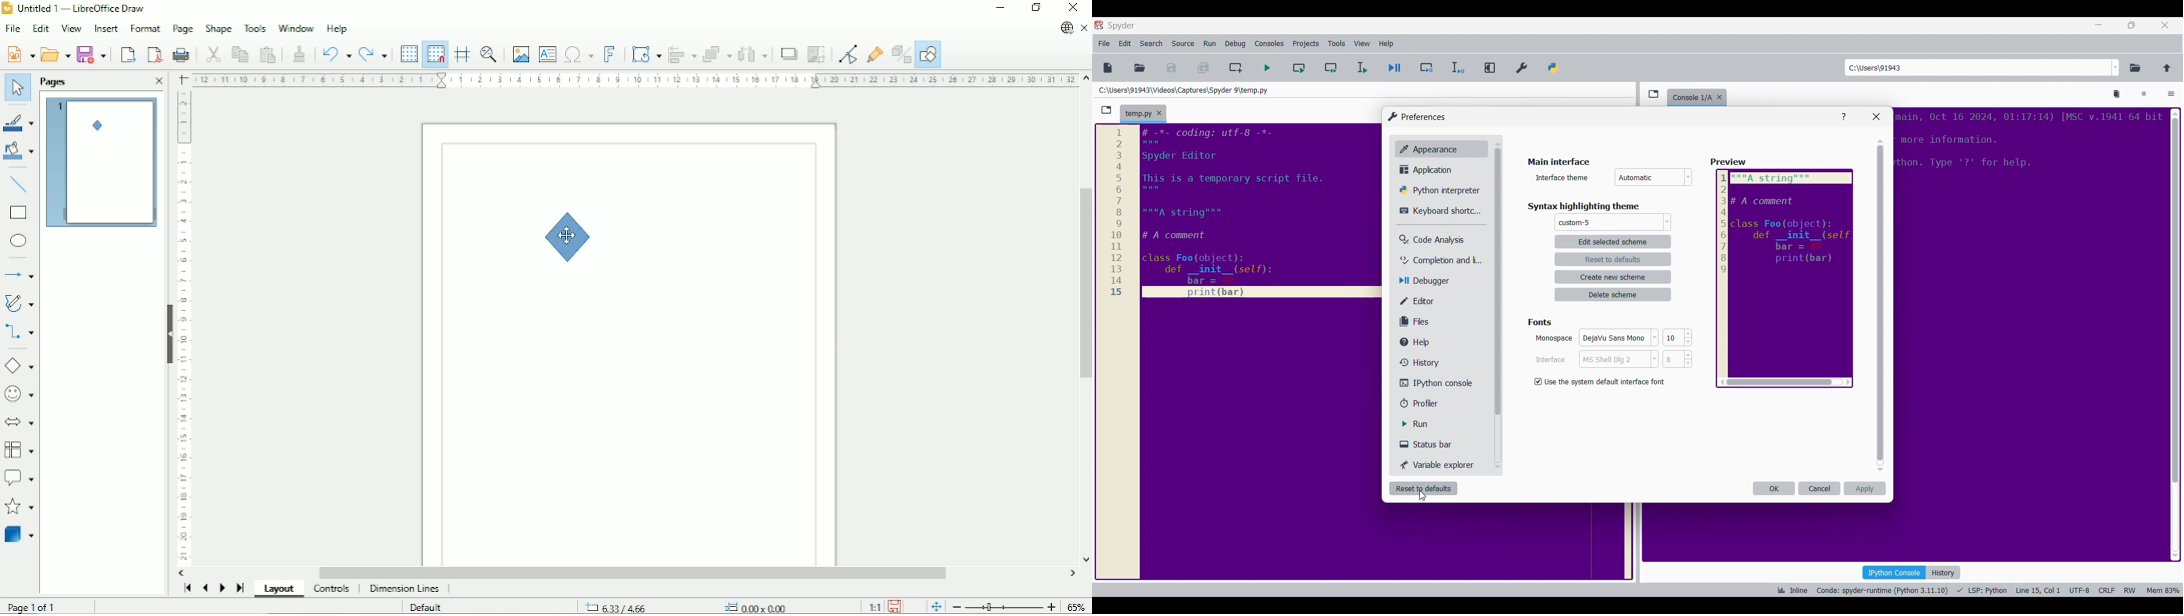 This screenshot has height=616, width=2184. Describe the element at coordinates (1394, 68) in the screenshot. I see `Debug file` at that location.